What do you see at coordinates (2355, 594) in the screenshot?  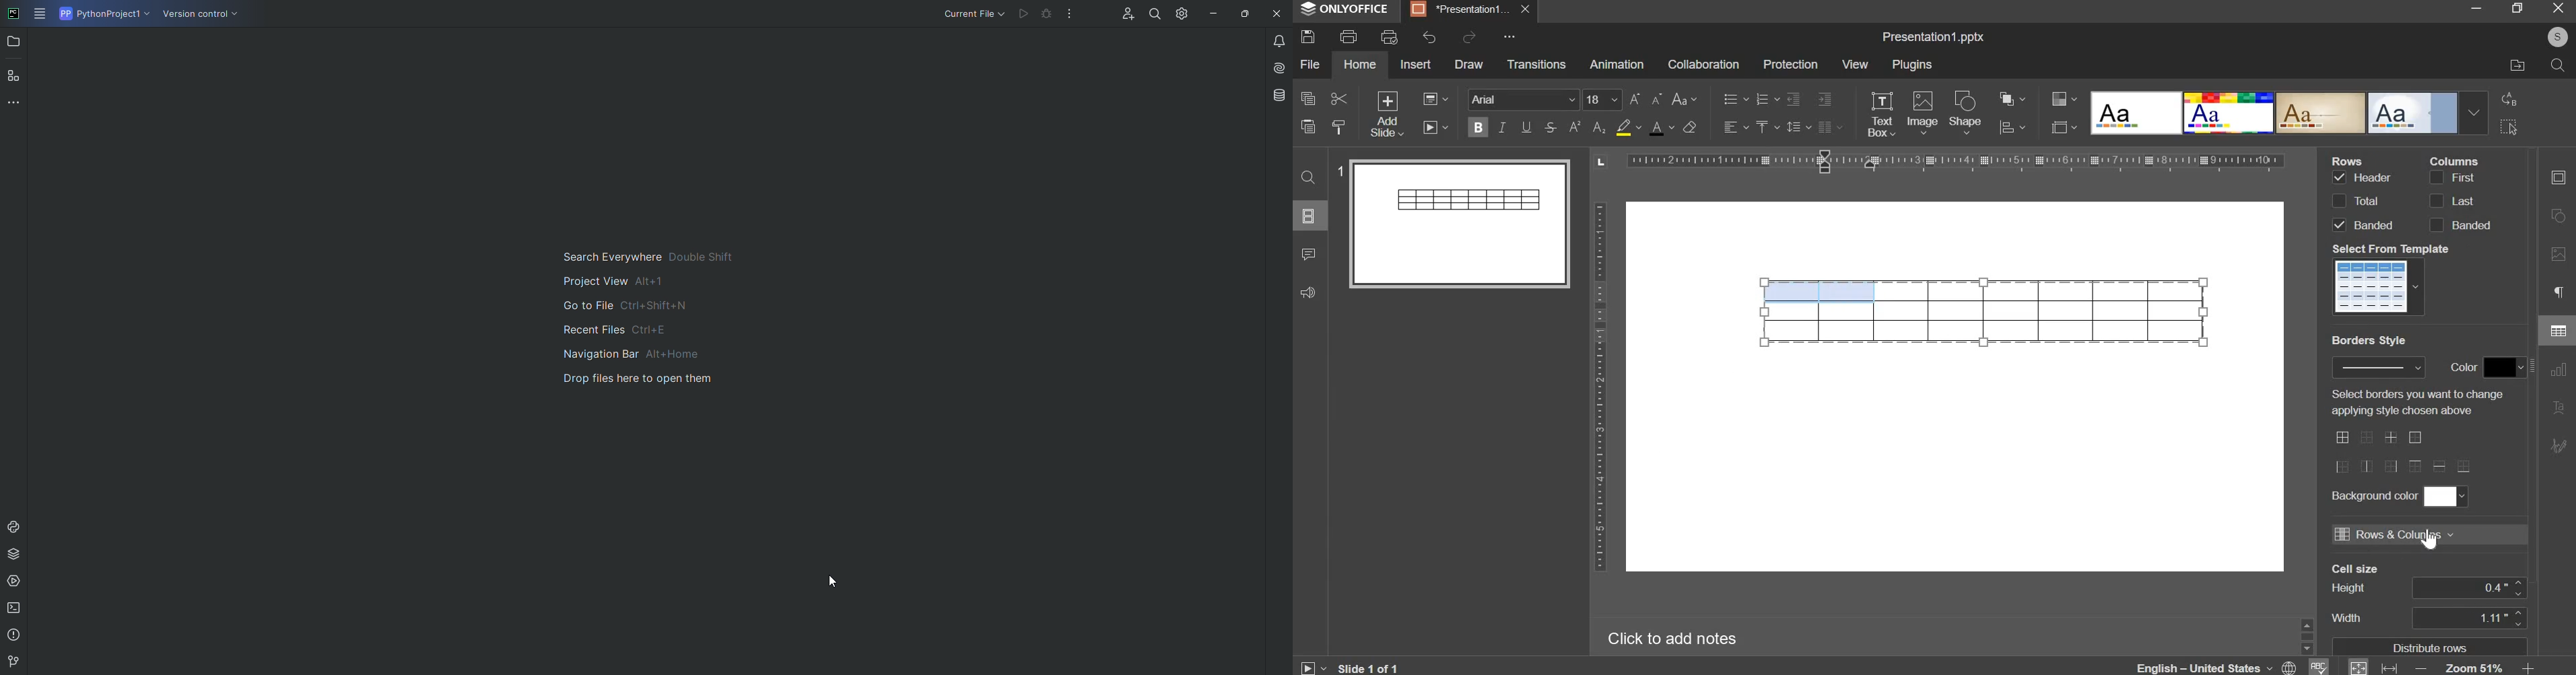 I see `Cell size's column` at bounding box center [2355, 594].